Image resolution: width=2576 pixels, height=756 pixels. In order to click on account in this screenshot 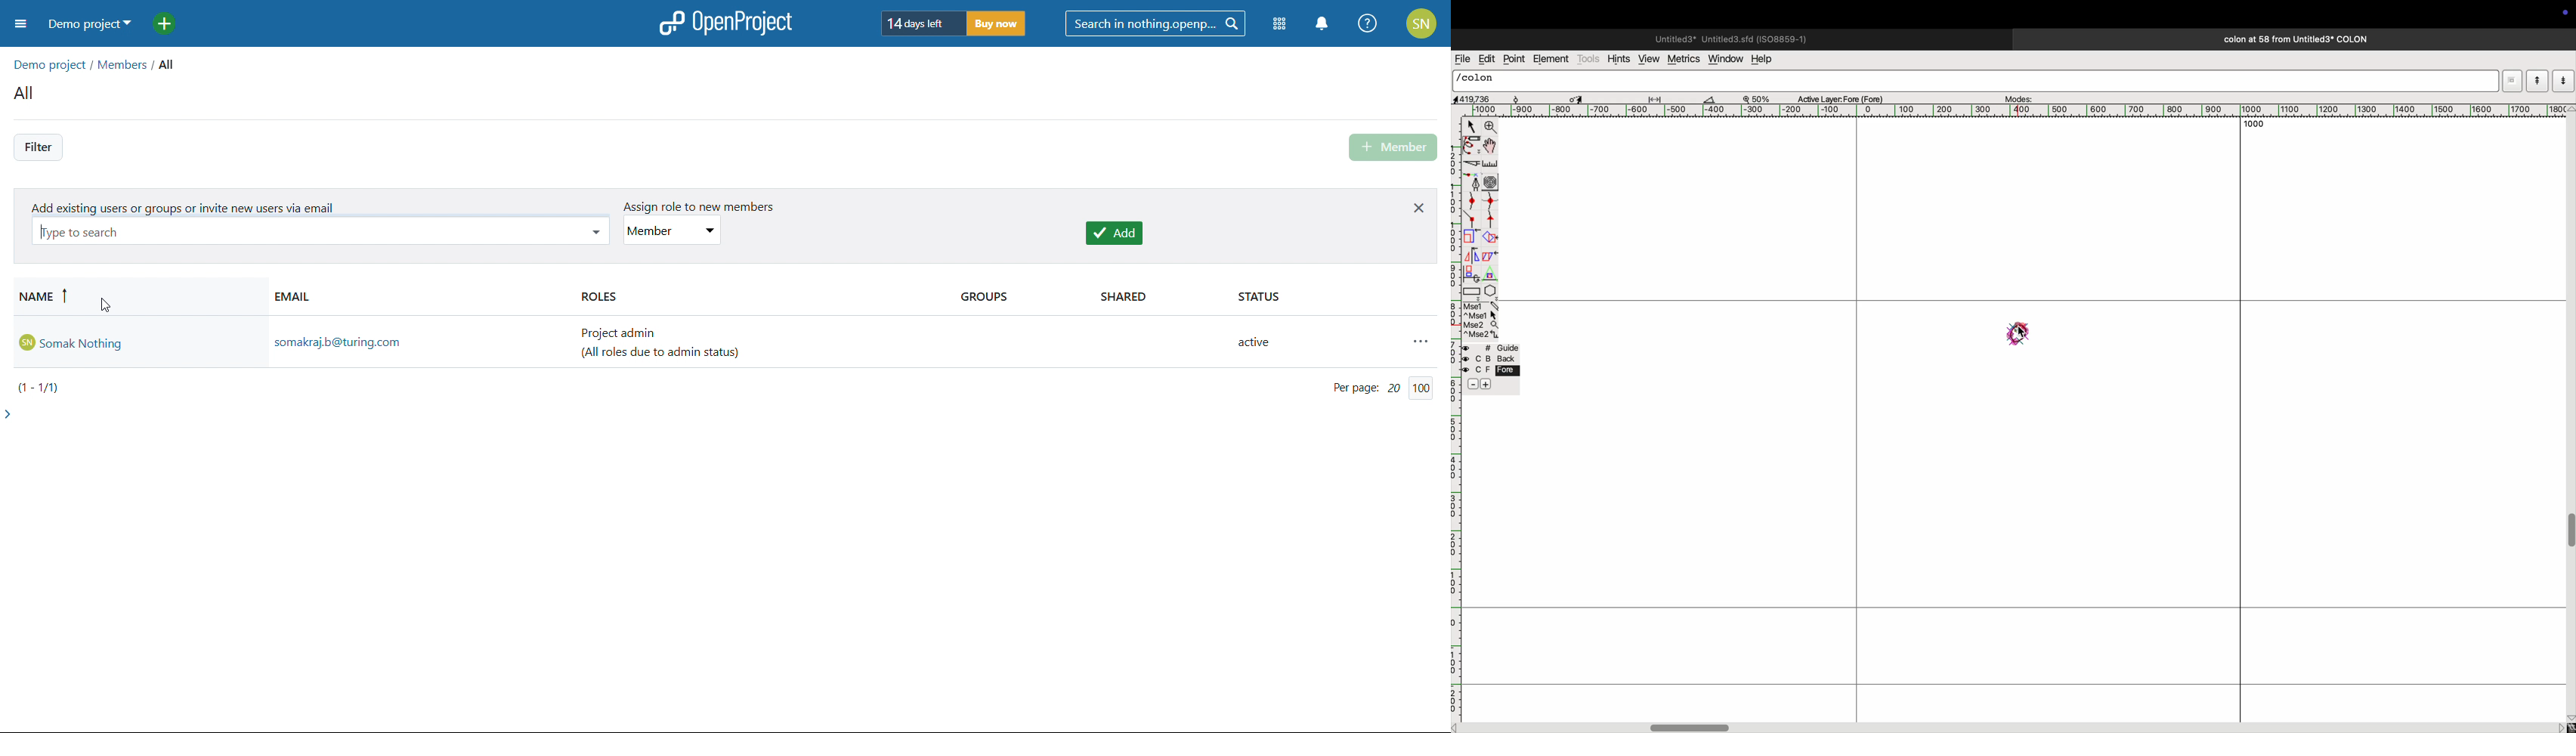, I will do `click(1422, 23)`.